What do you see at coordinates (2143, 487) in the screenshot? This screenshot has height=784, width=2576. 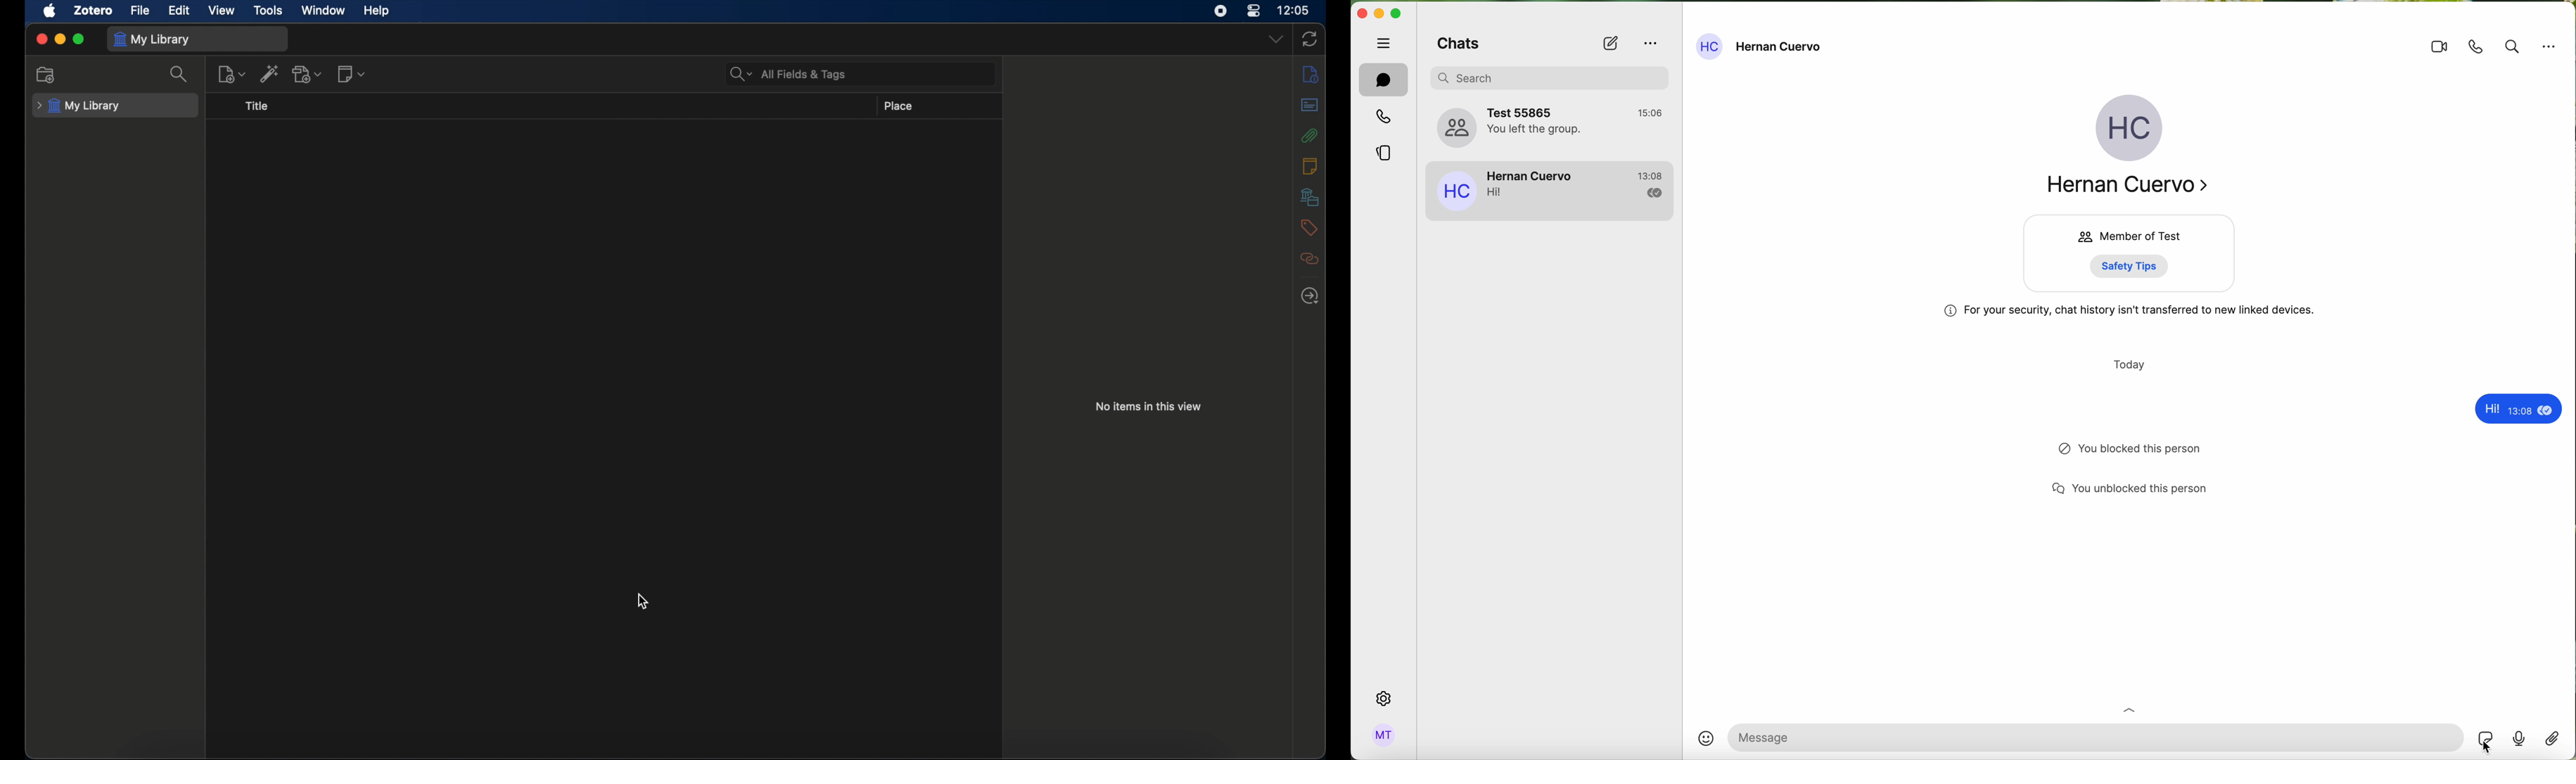 I see `You blocked this person` at bounding box center [2143, 487].